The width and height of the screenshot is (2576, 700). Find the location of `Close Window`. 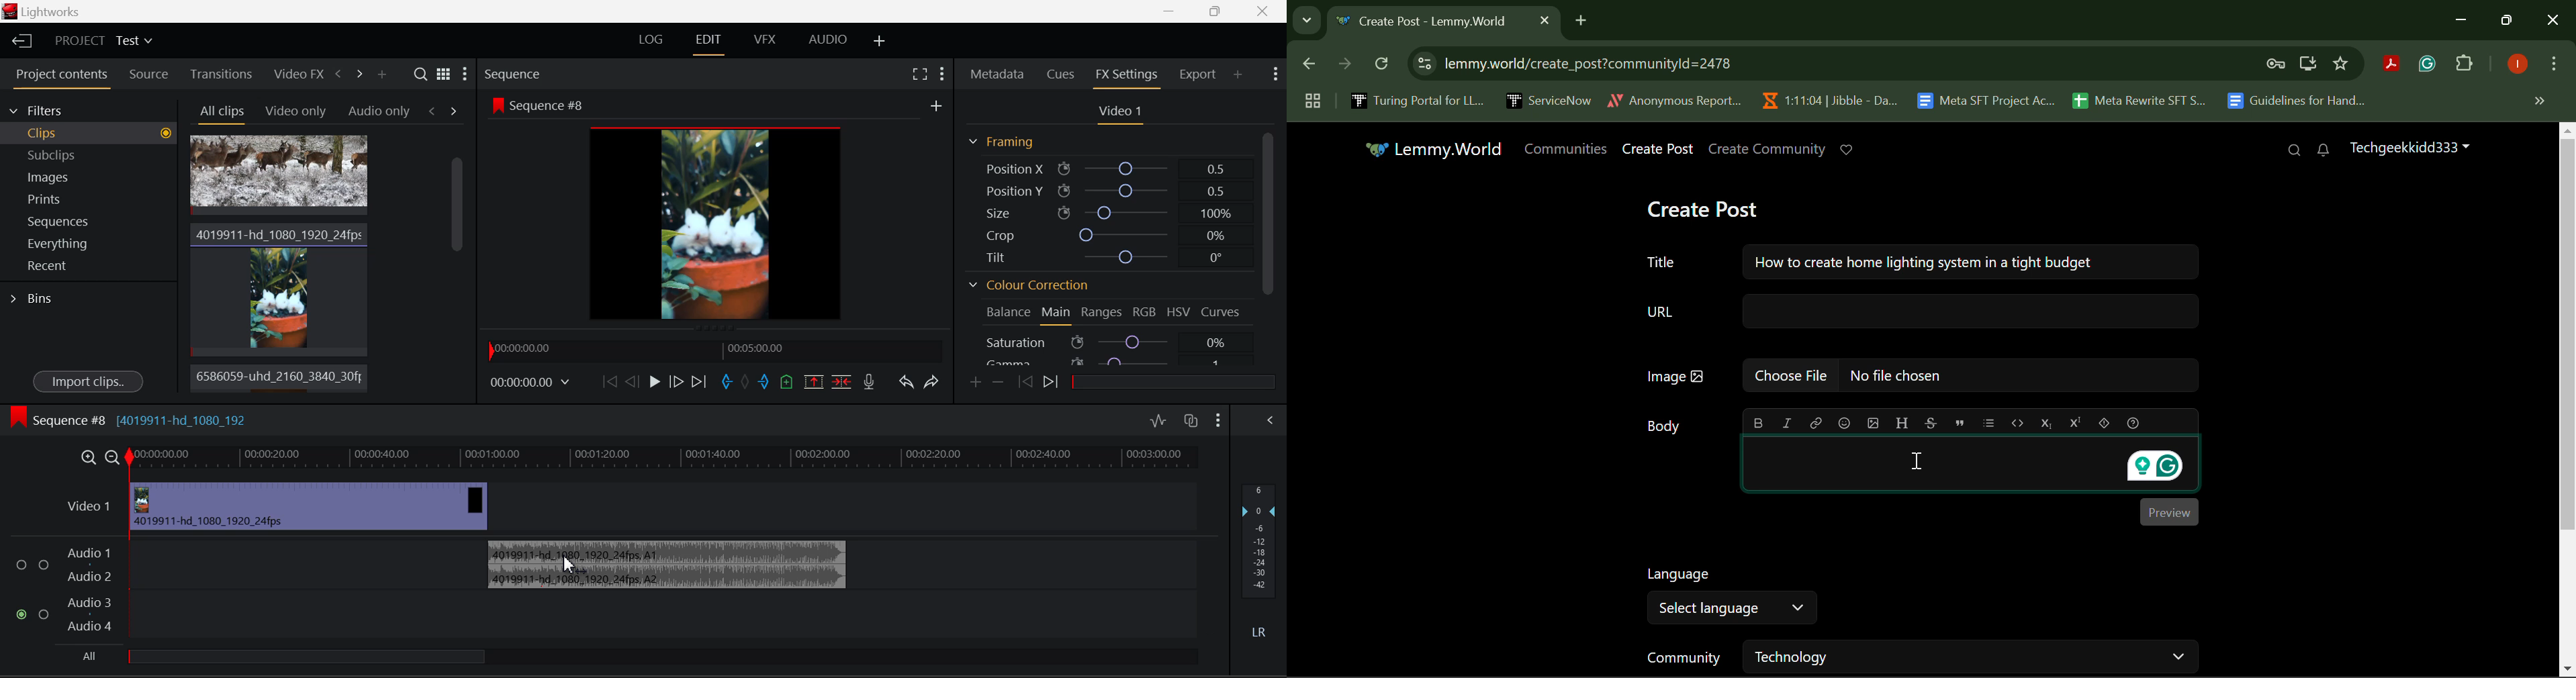

Close Window is located at coordinates (2553, 21).